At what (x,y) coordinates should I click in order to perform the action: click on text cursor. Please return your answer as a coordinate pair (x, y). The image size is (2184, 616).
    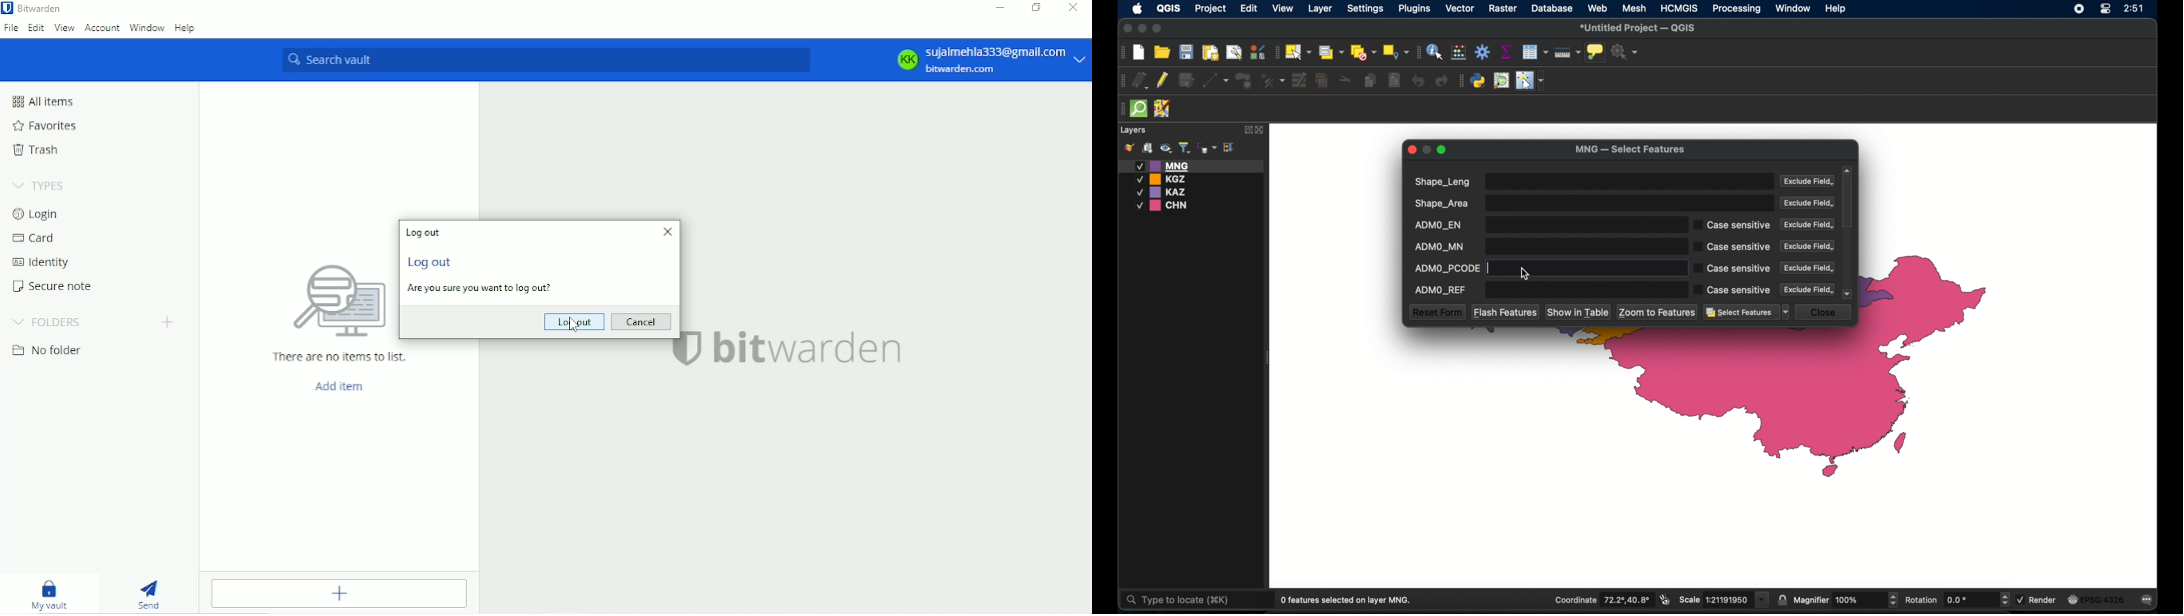
    Looking at the image, I should click on (1495, 268).